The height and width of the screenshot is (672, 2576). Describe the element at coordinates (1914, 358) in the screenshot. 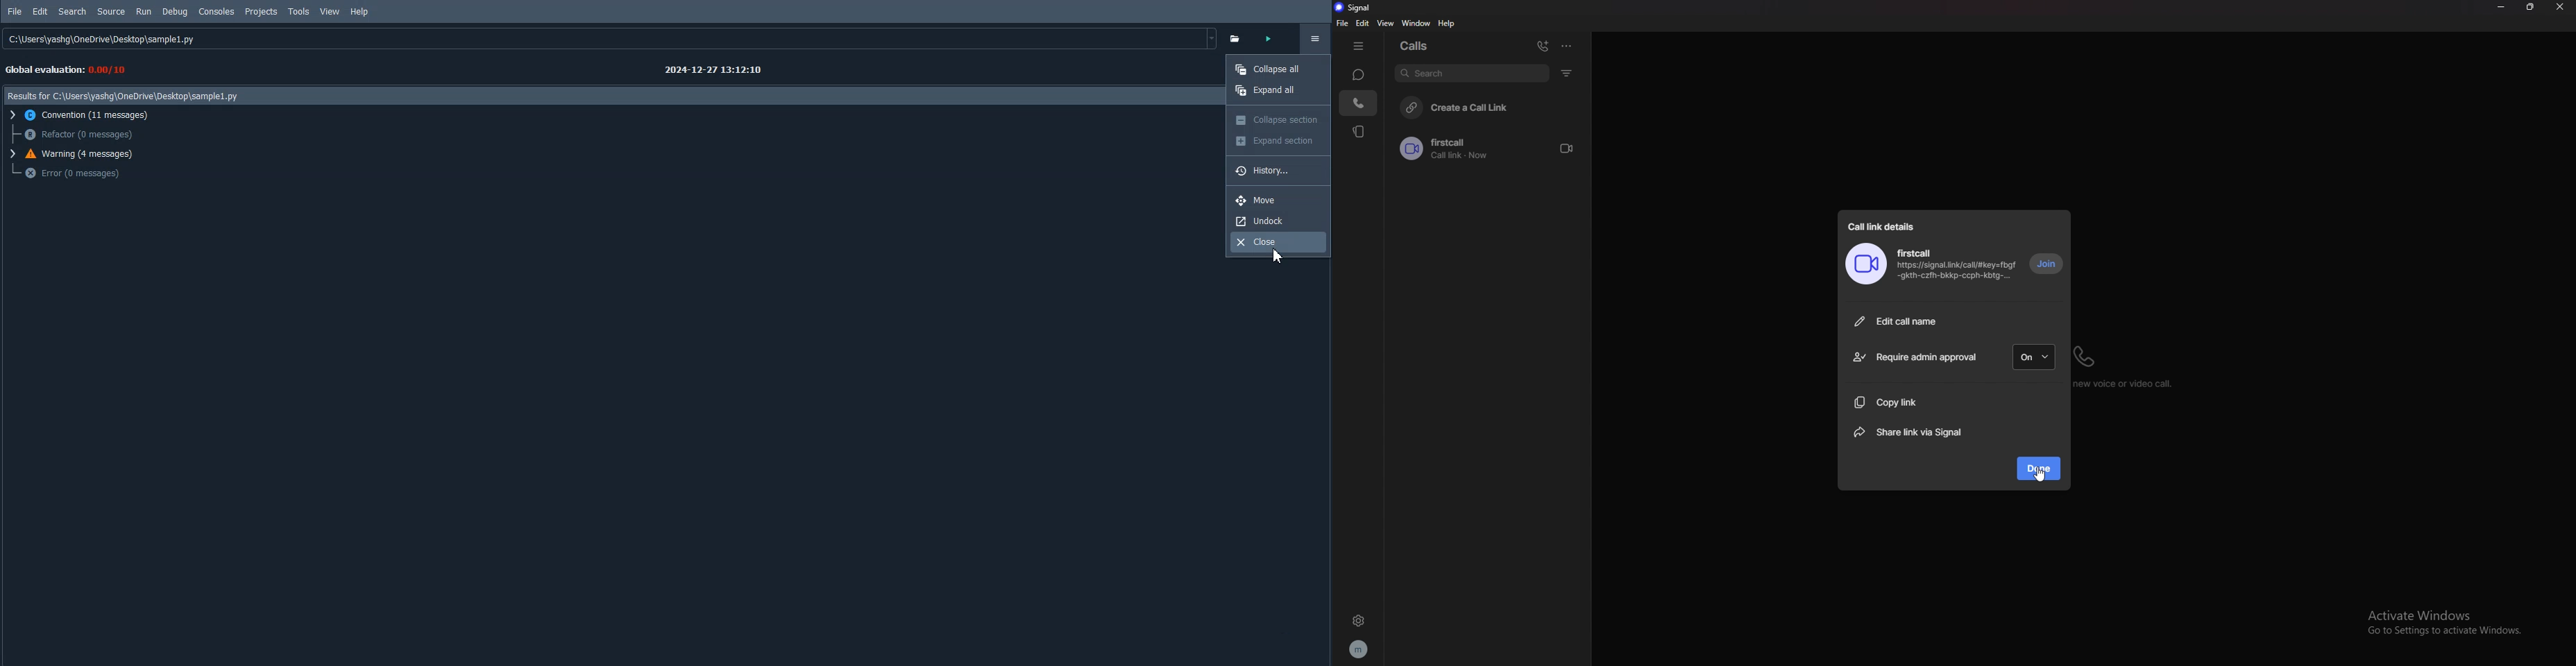

I see `require admin approval` at that location.